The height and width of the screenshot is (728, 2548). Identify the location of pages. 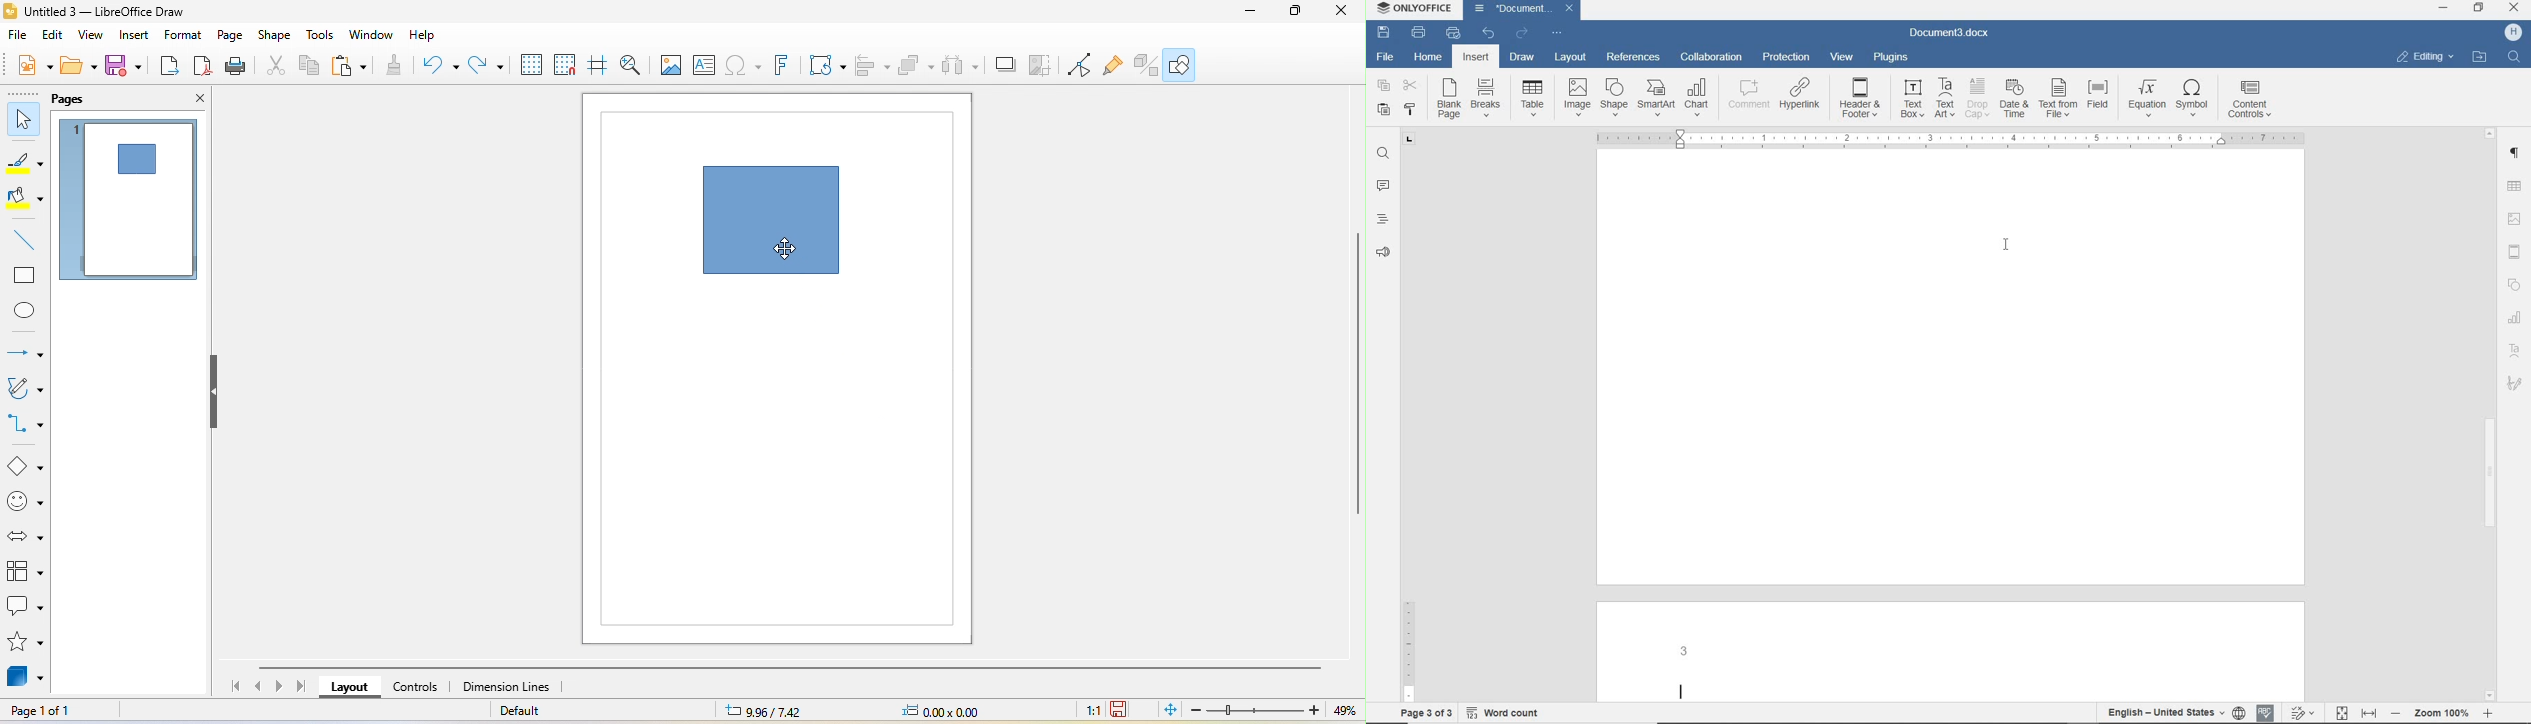
(78, 100).